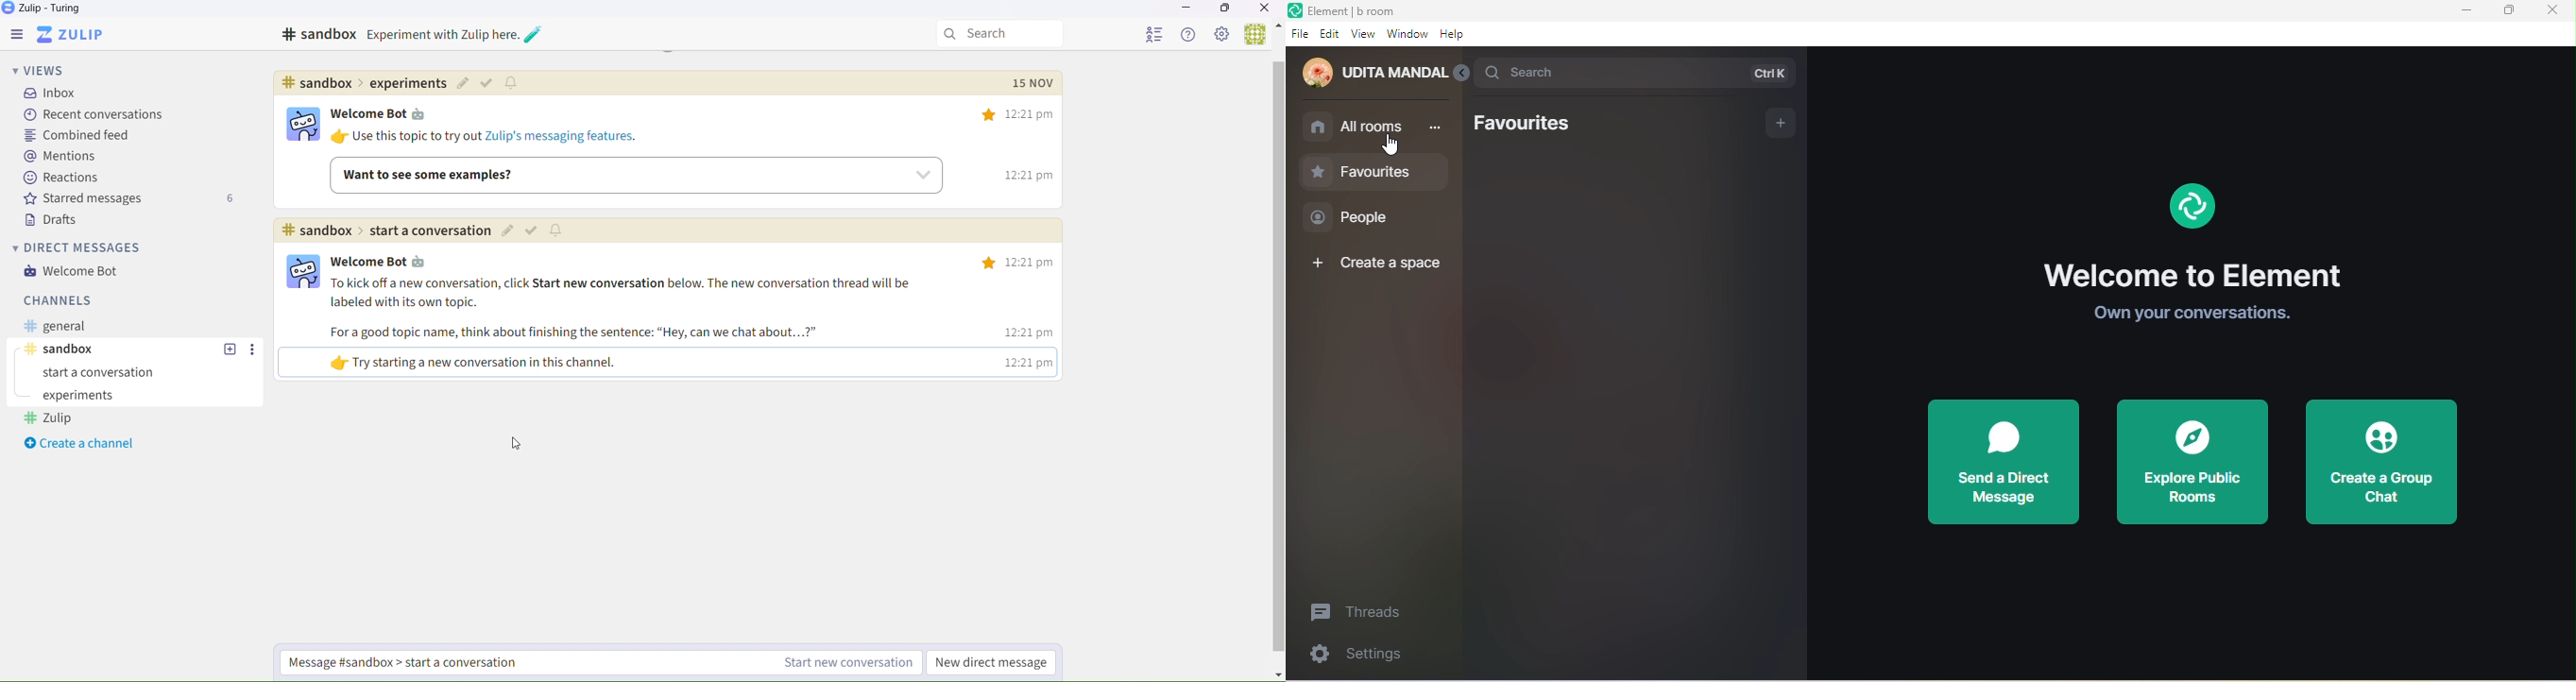 This screenshot has height=700, width=2576. I want to click on Zulip, so click(51, 421).